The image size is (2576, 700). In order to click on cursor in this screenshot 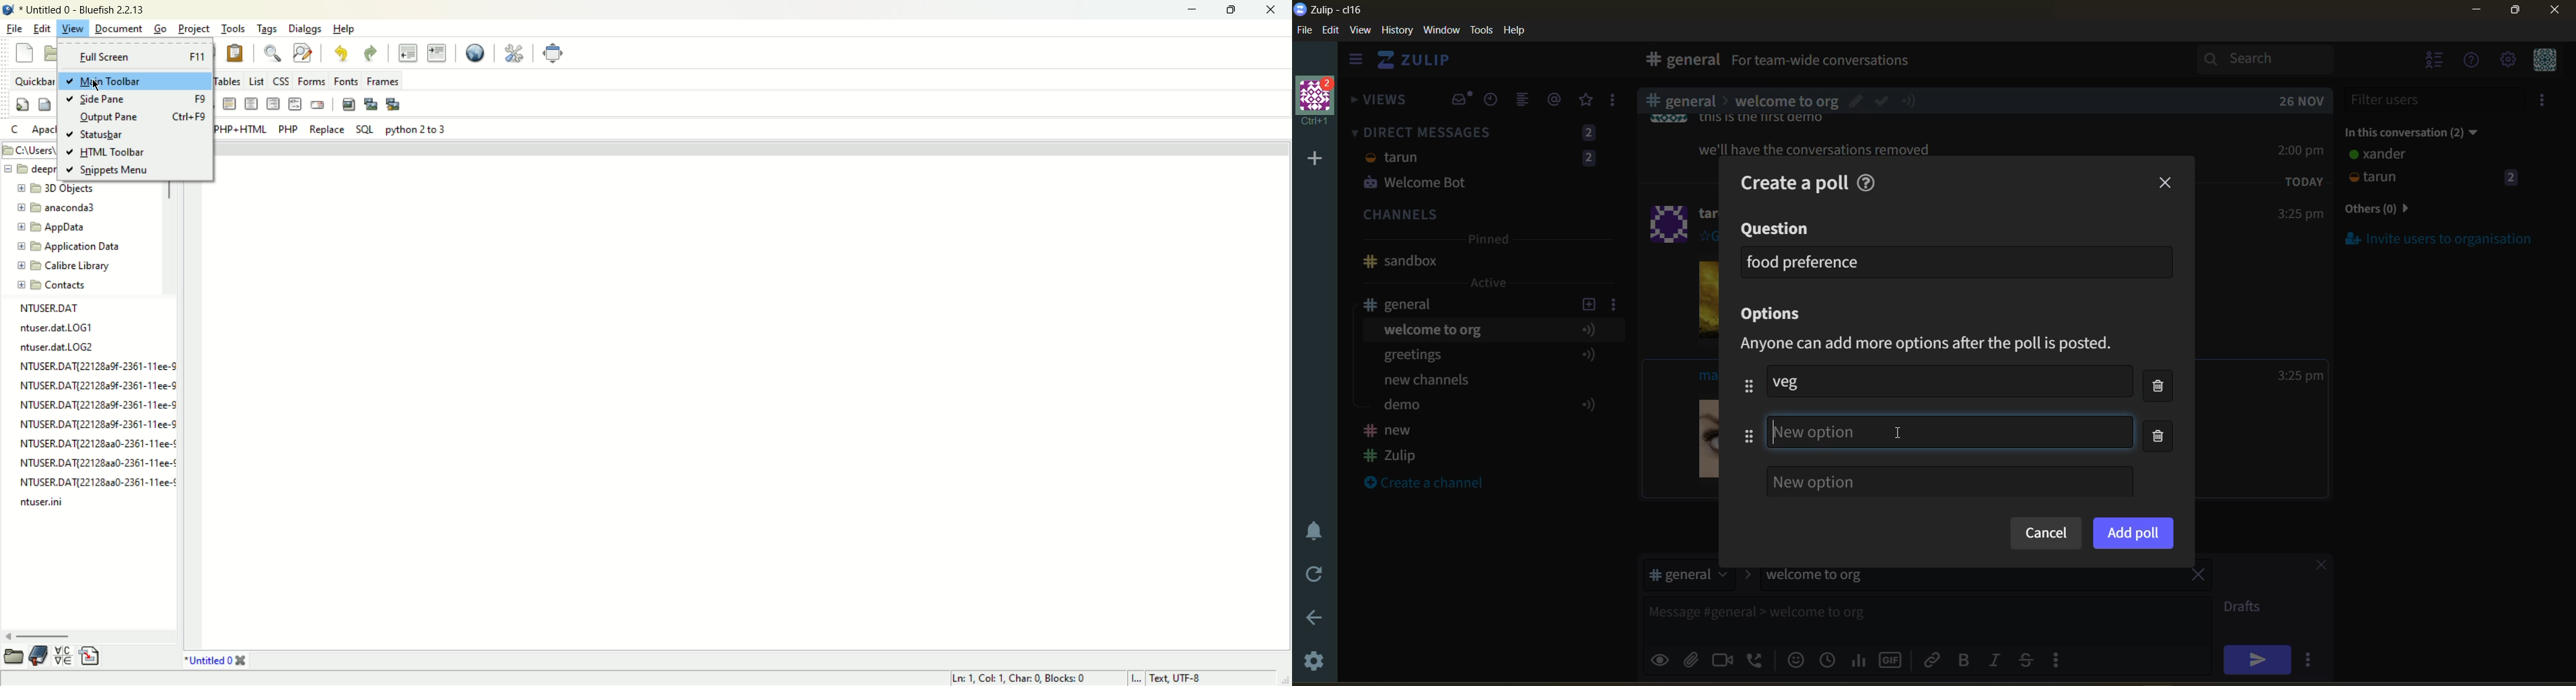, I will do `click(100, 87)`.